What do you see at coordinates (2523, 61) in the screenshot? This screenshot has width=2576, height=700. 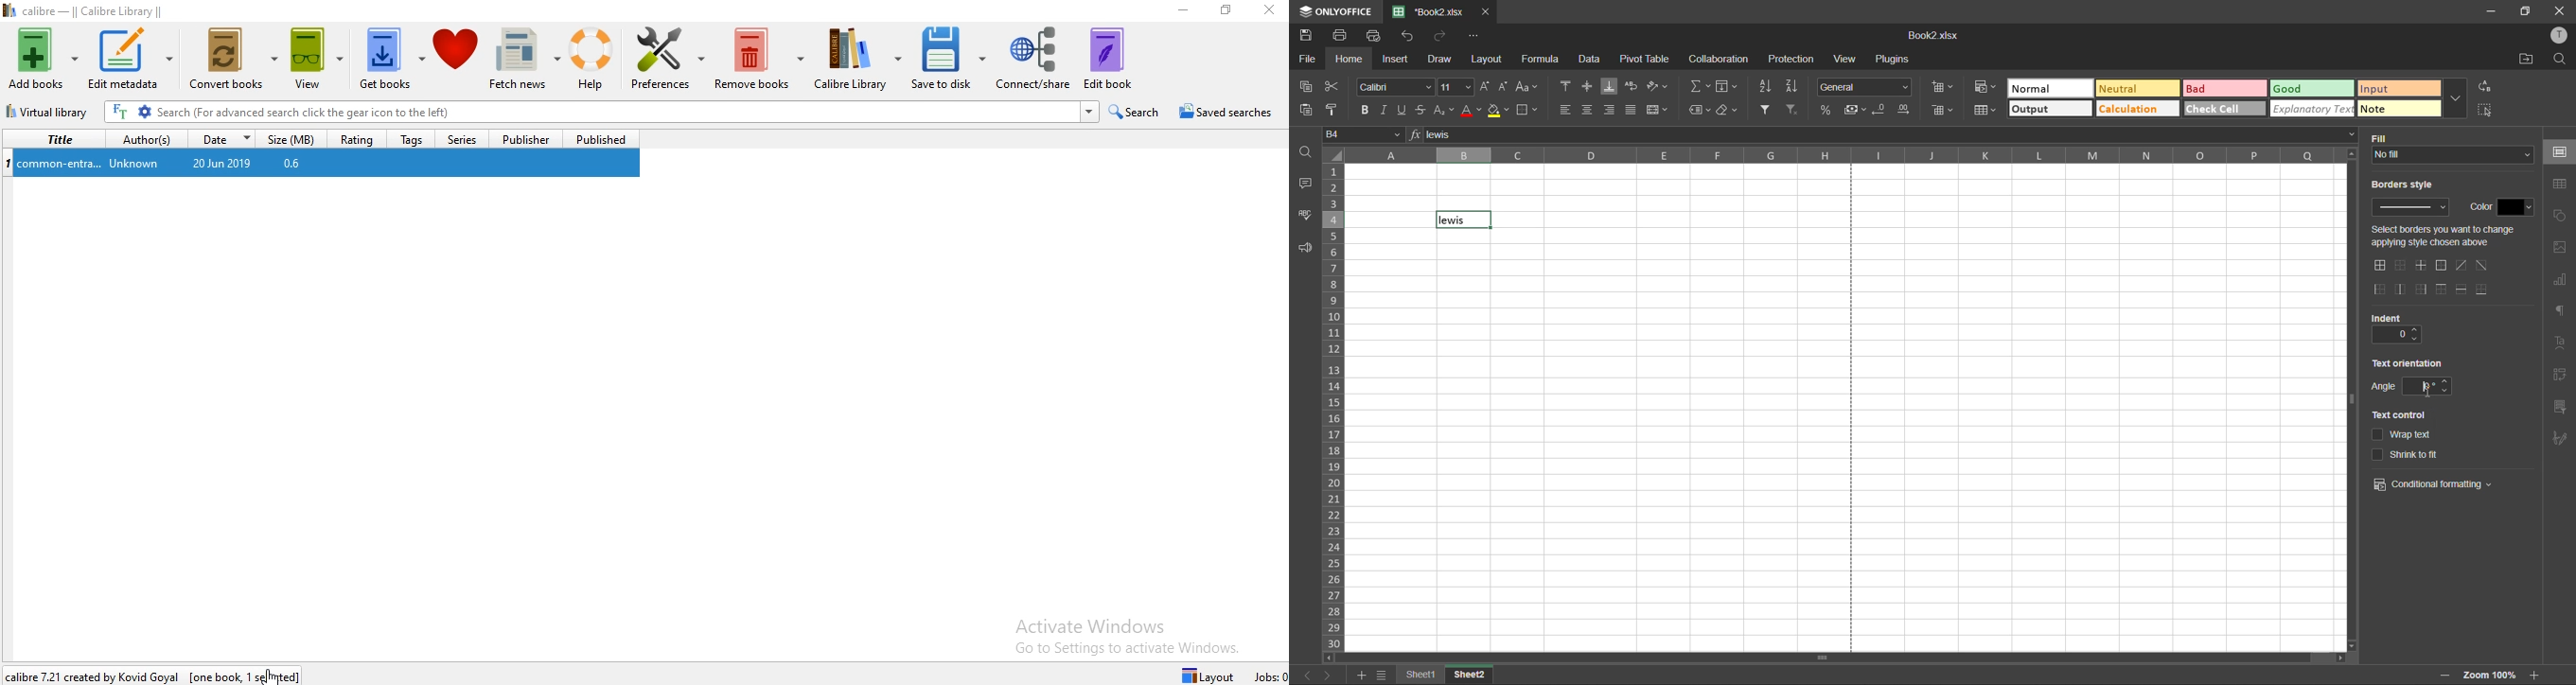 I see `open location` at bounding box center [2523, 61].